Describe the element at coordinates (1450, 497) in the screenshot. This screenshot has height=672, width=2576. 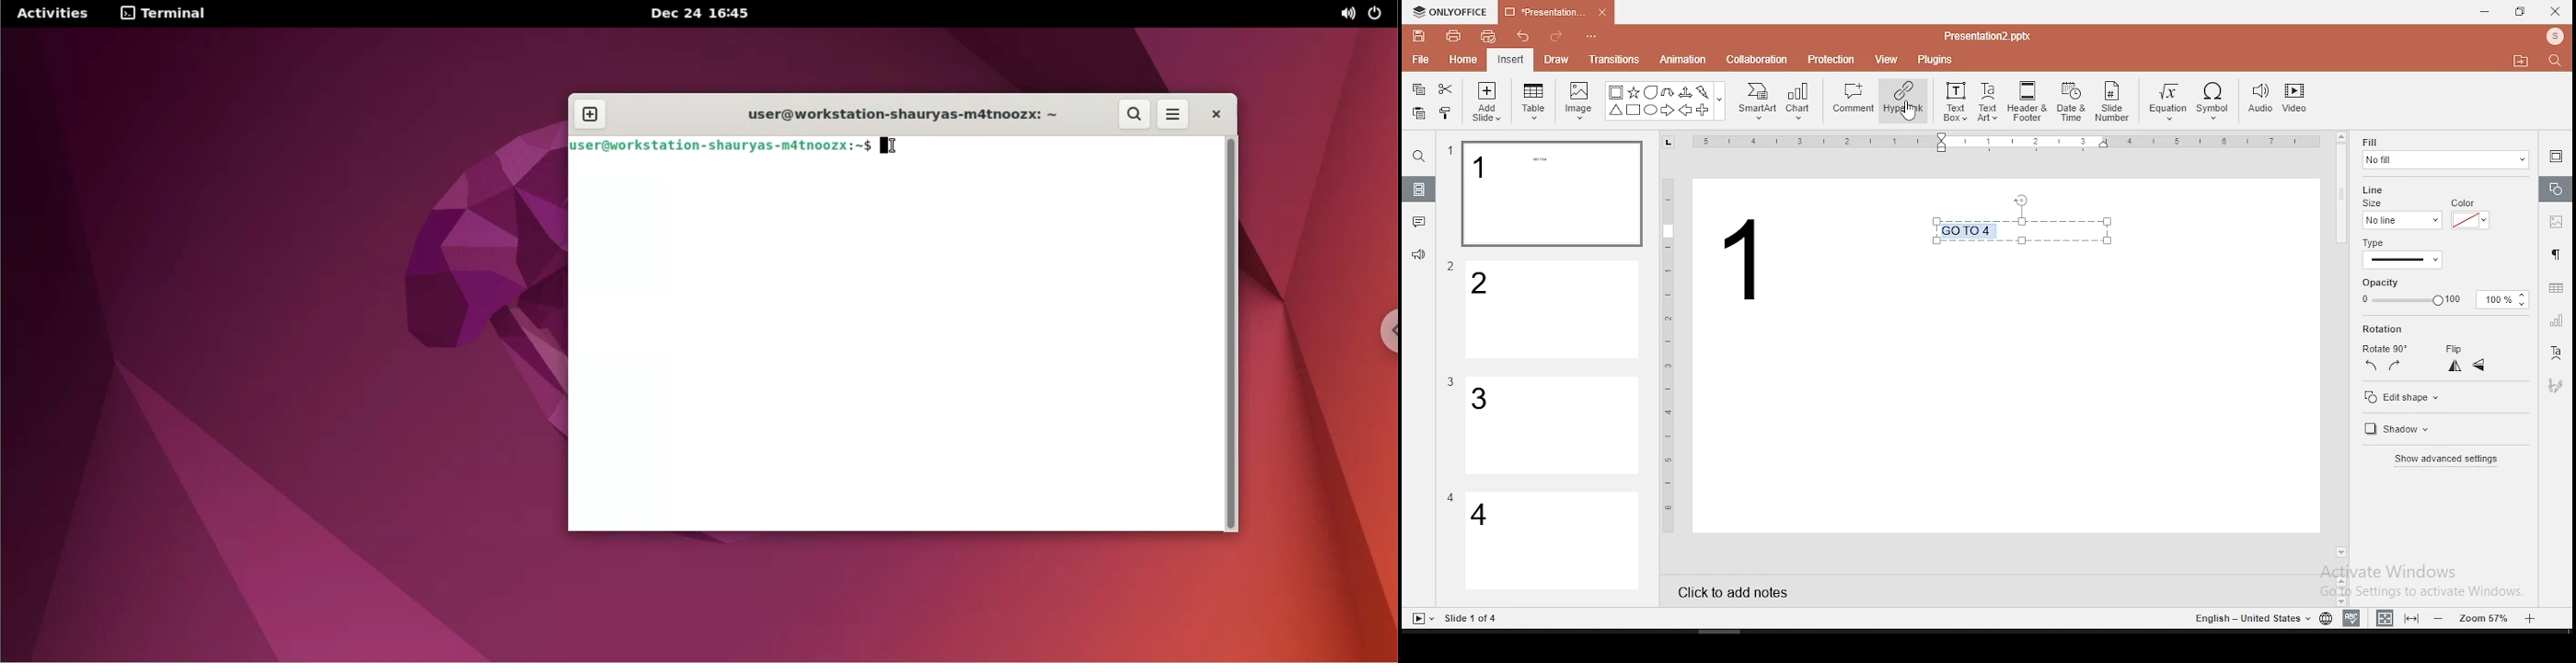
I see `` at that location.